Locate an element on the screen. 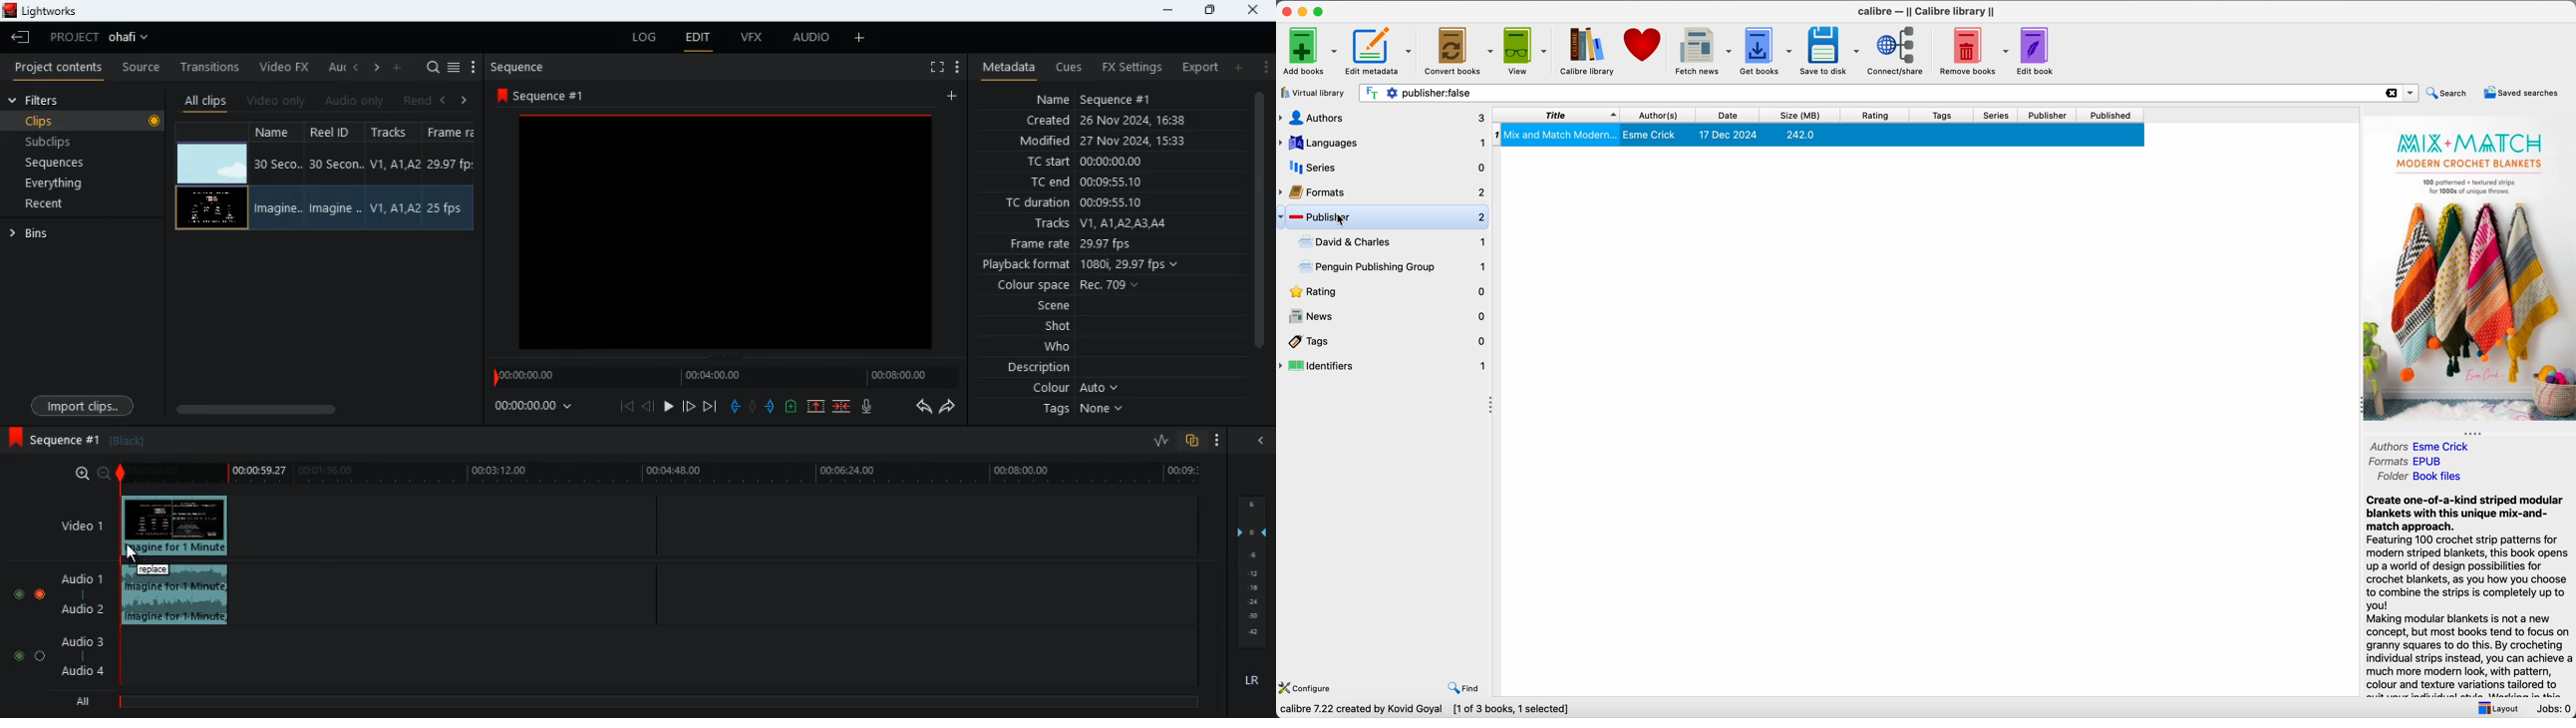  scroll is located at coordinates (1257, 233).